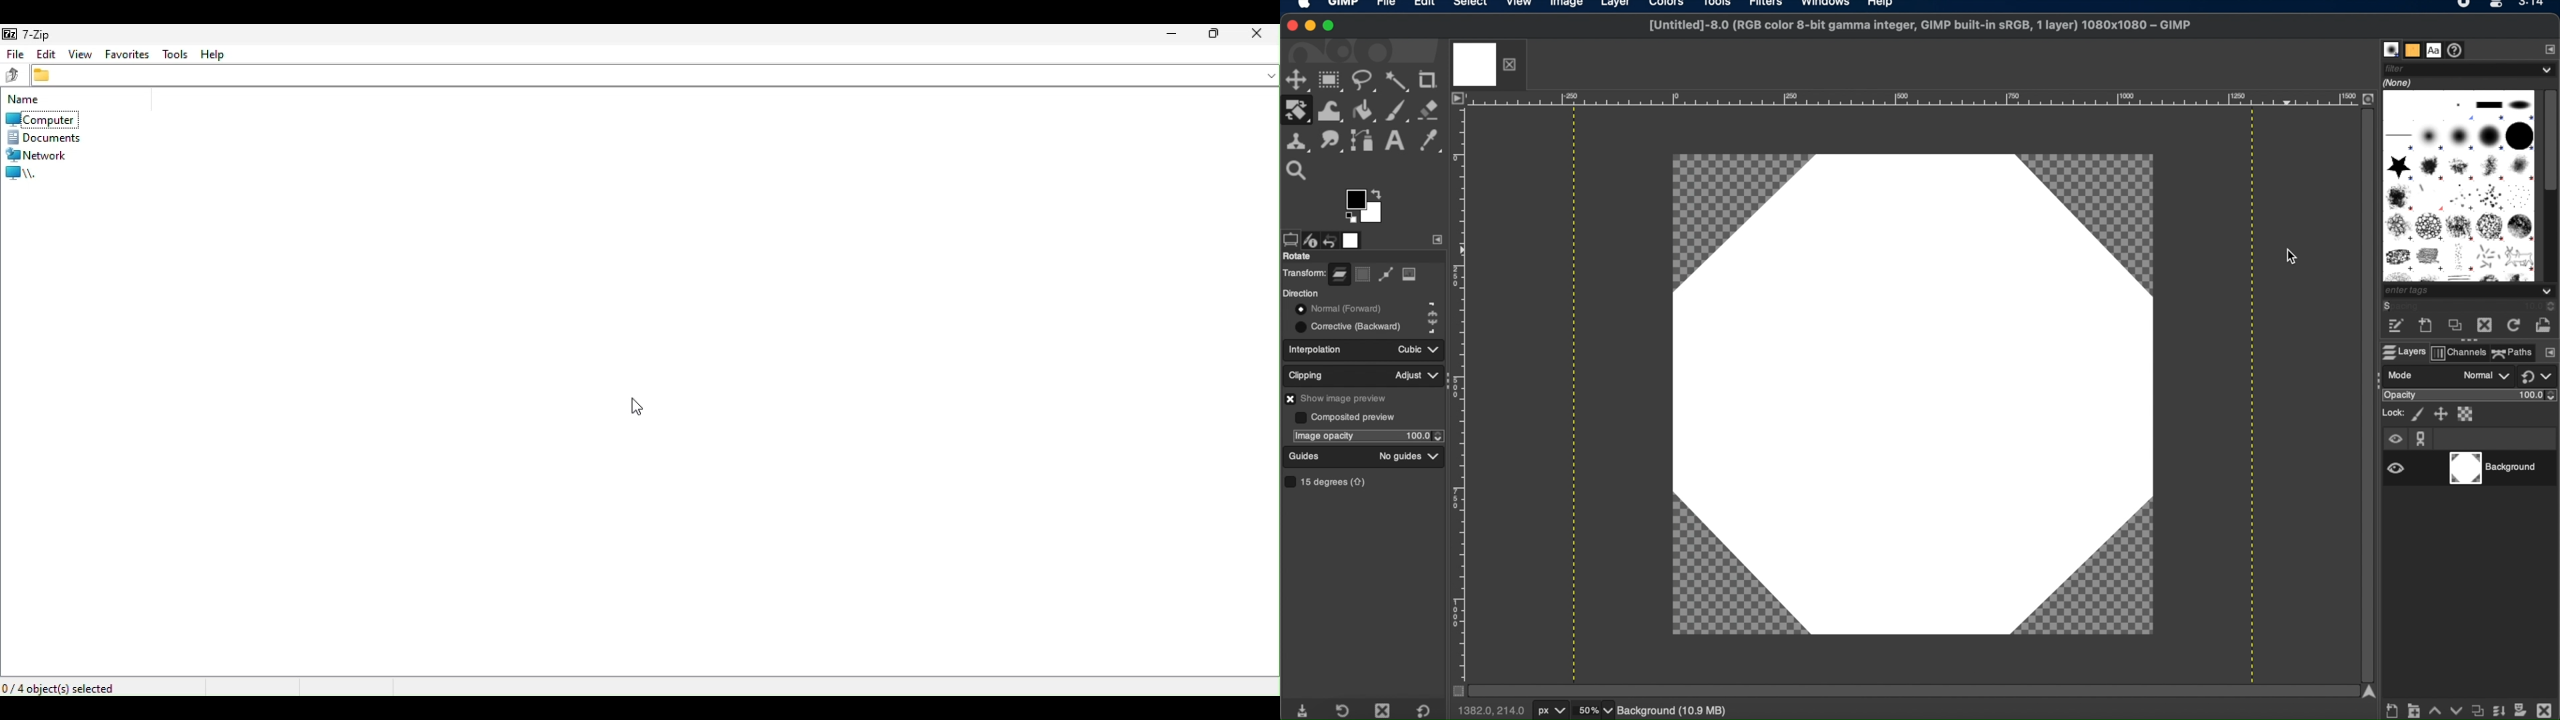 The width and height of the screenshot is (2576, 728). I want to click on help, so click(1881, 5).